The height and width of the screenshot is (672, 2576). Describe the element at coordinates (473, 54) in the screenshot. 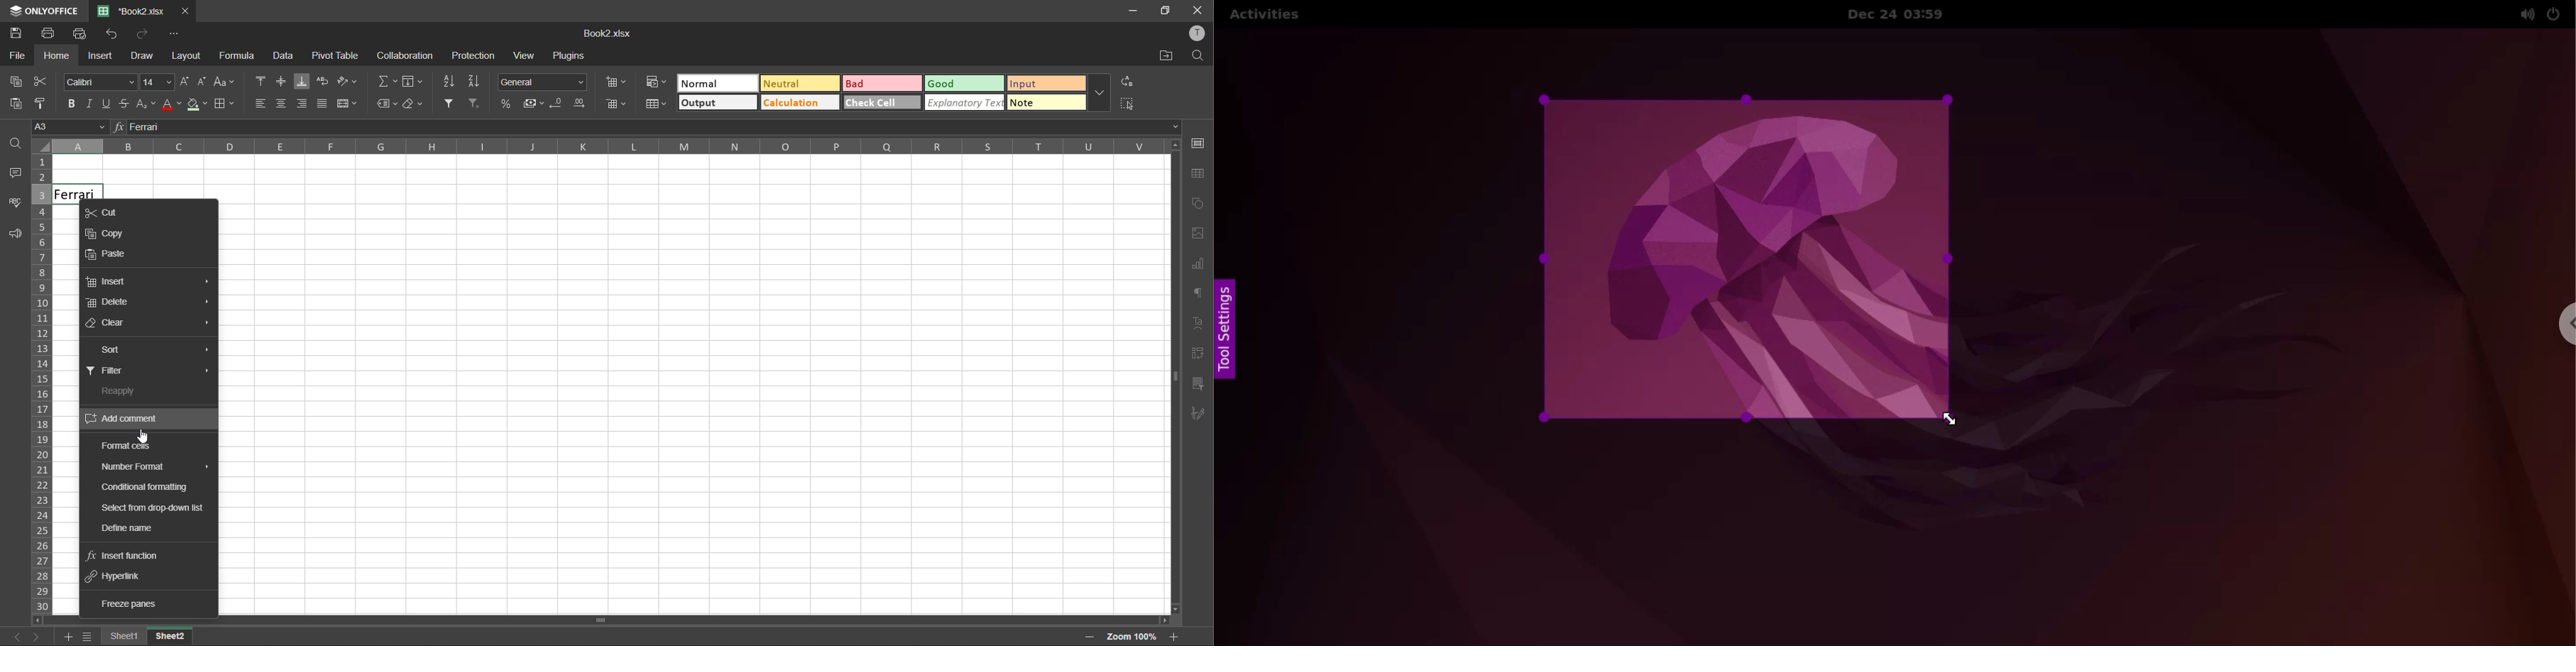

I see `protection` at that location.